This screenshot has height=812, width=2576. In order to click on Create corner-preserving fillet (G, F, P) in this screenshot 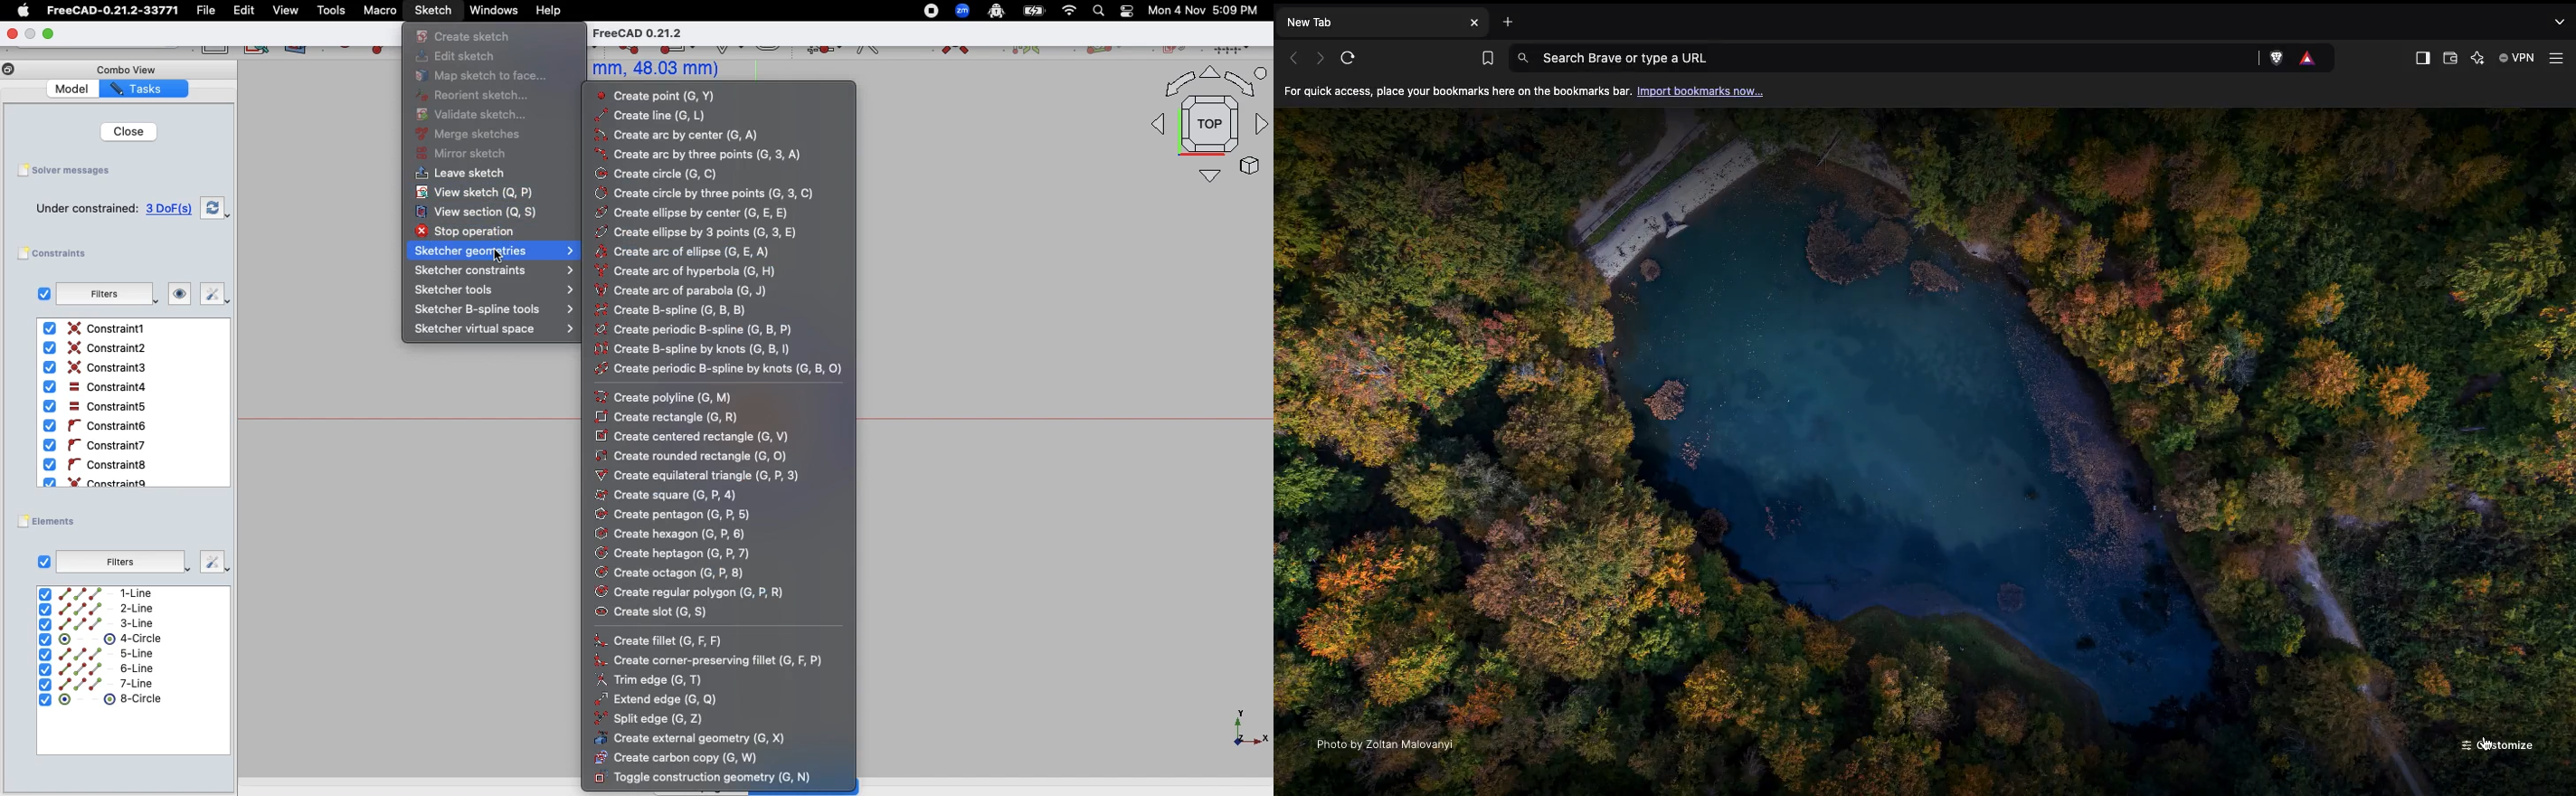, I will do `click(715, 660)`.